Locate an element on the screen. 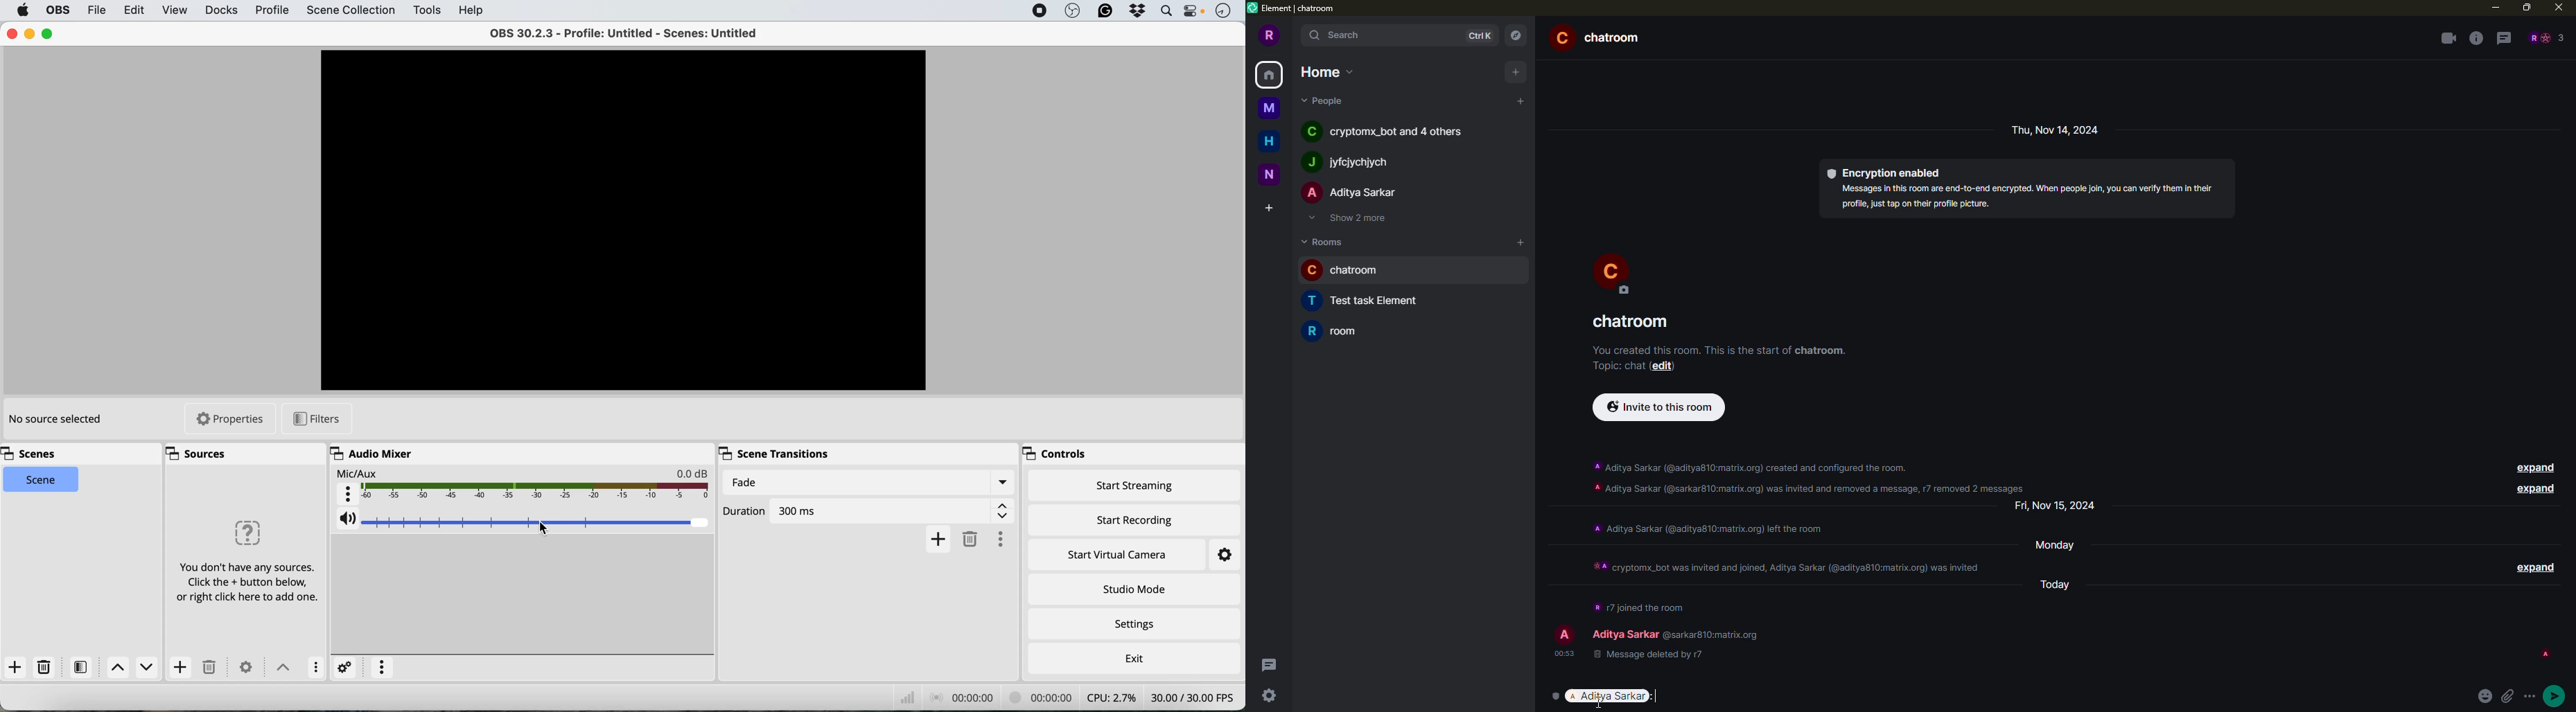  add is located at coordinates (1514, 71).